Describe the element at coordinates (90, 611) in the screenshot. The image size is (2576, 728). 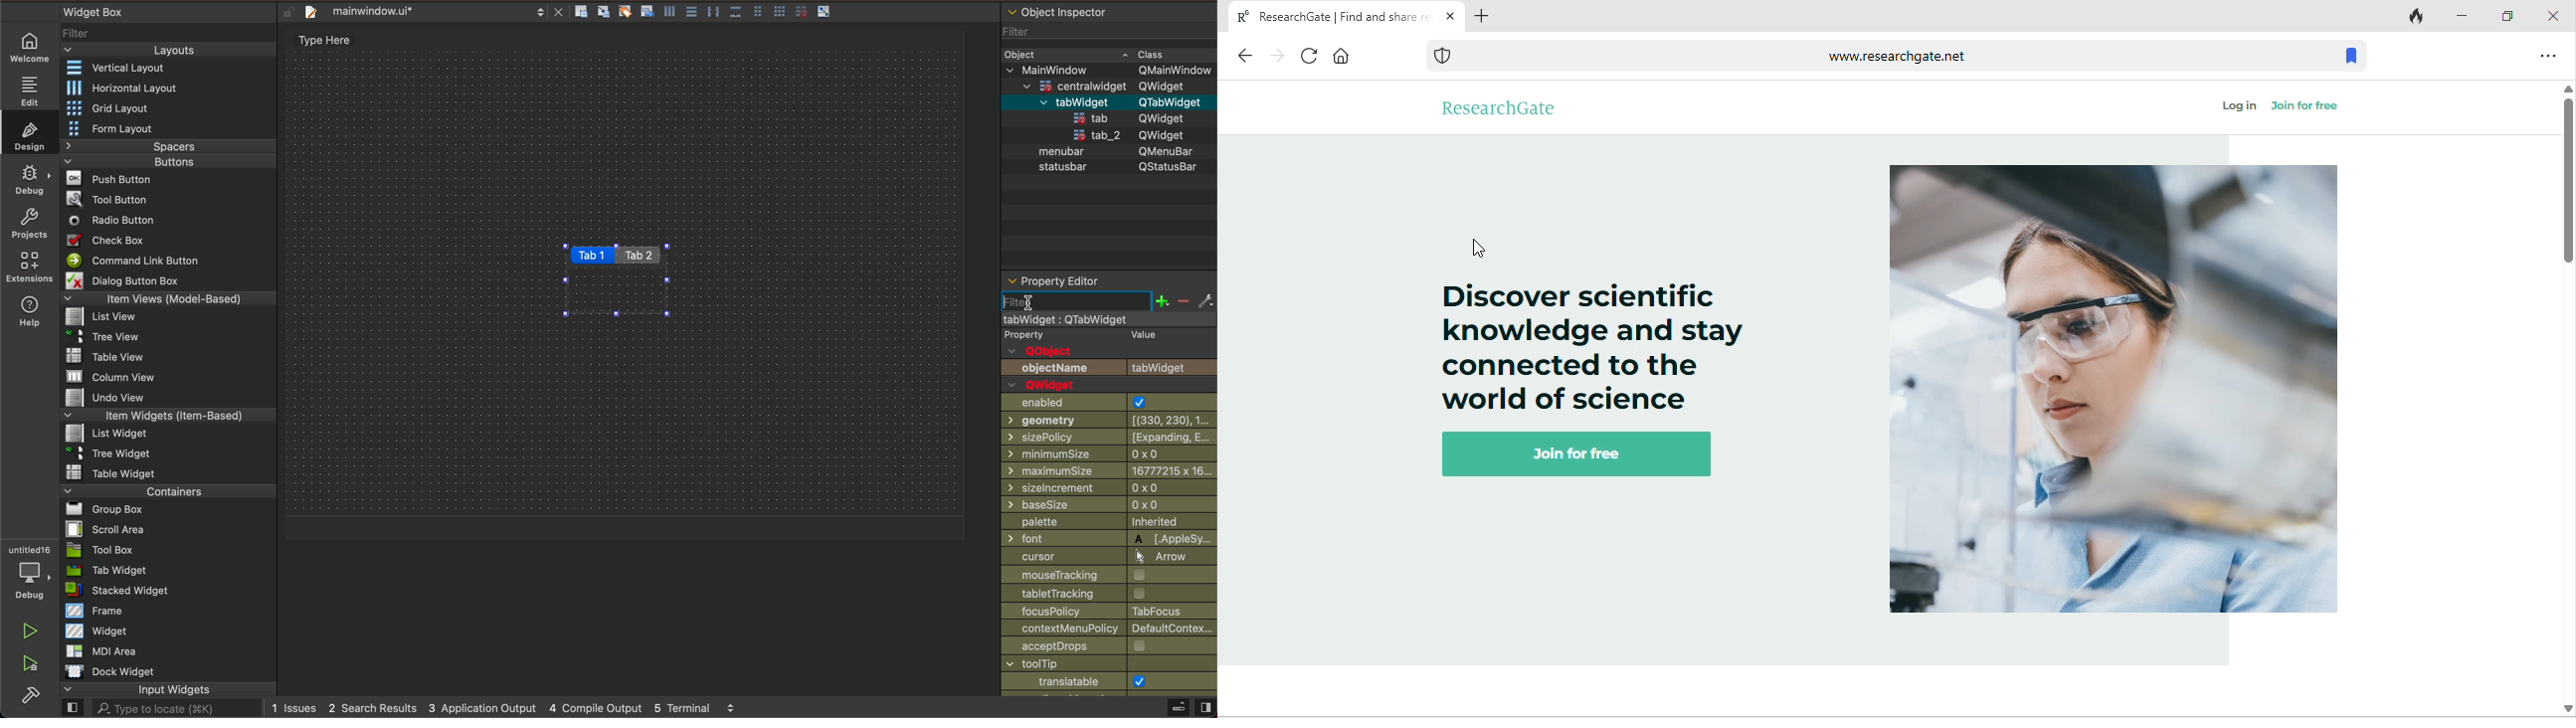
I see `Frame` at that location.